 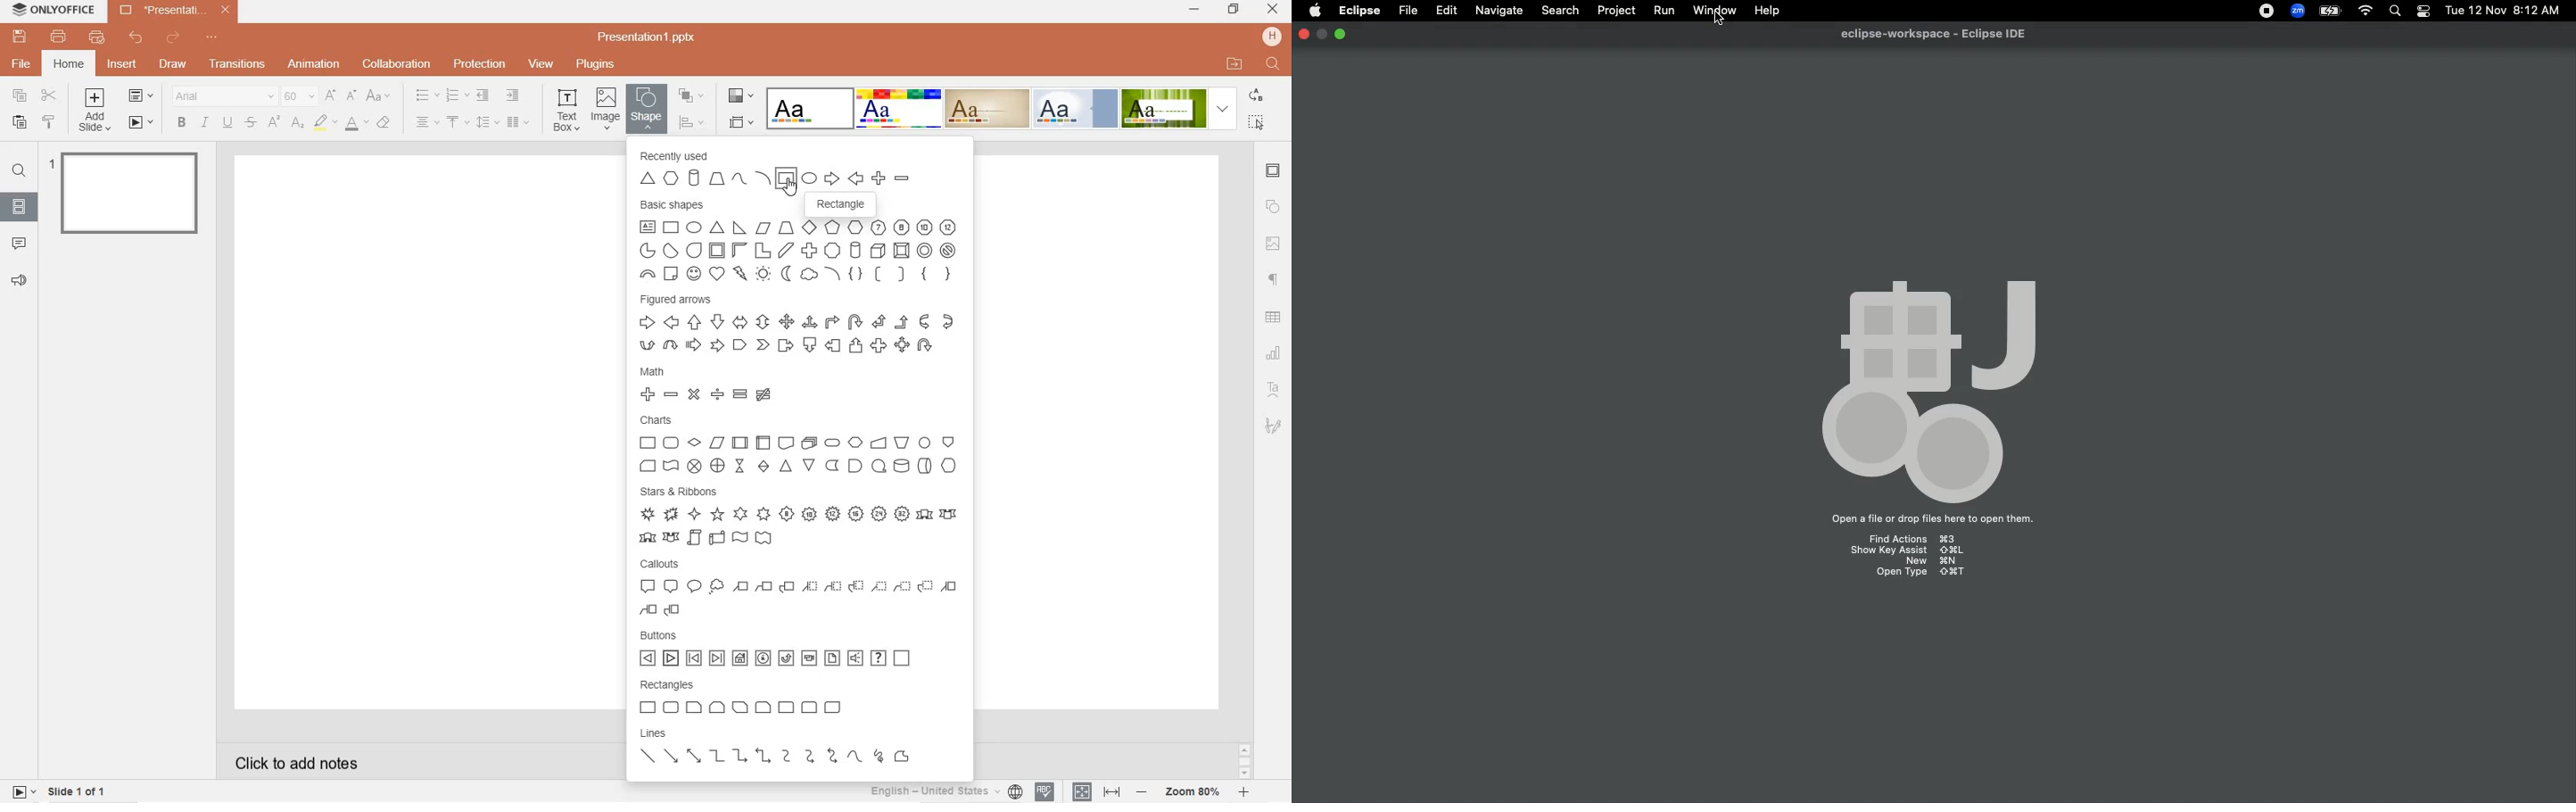 I want to click on insert columns, so click(x=518, y=122).